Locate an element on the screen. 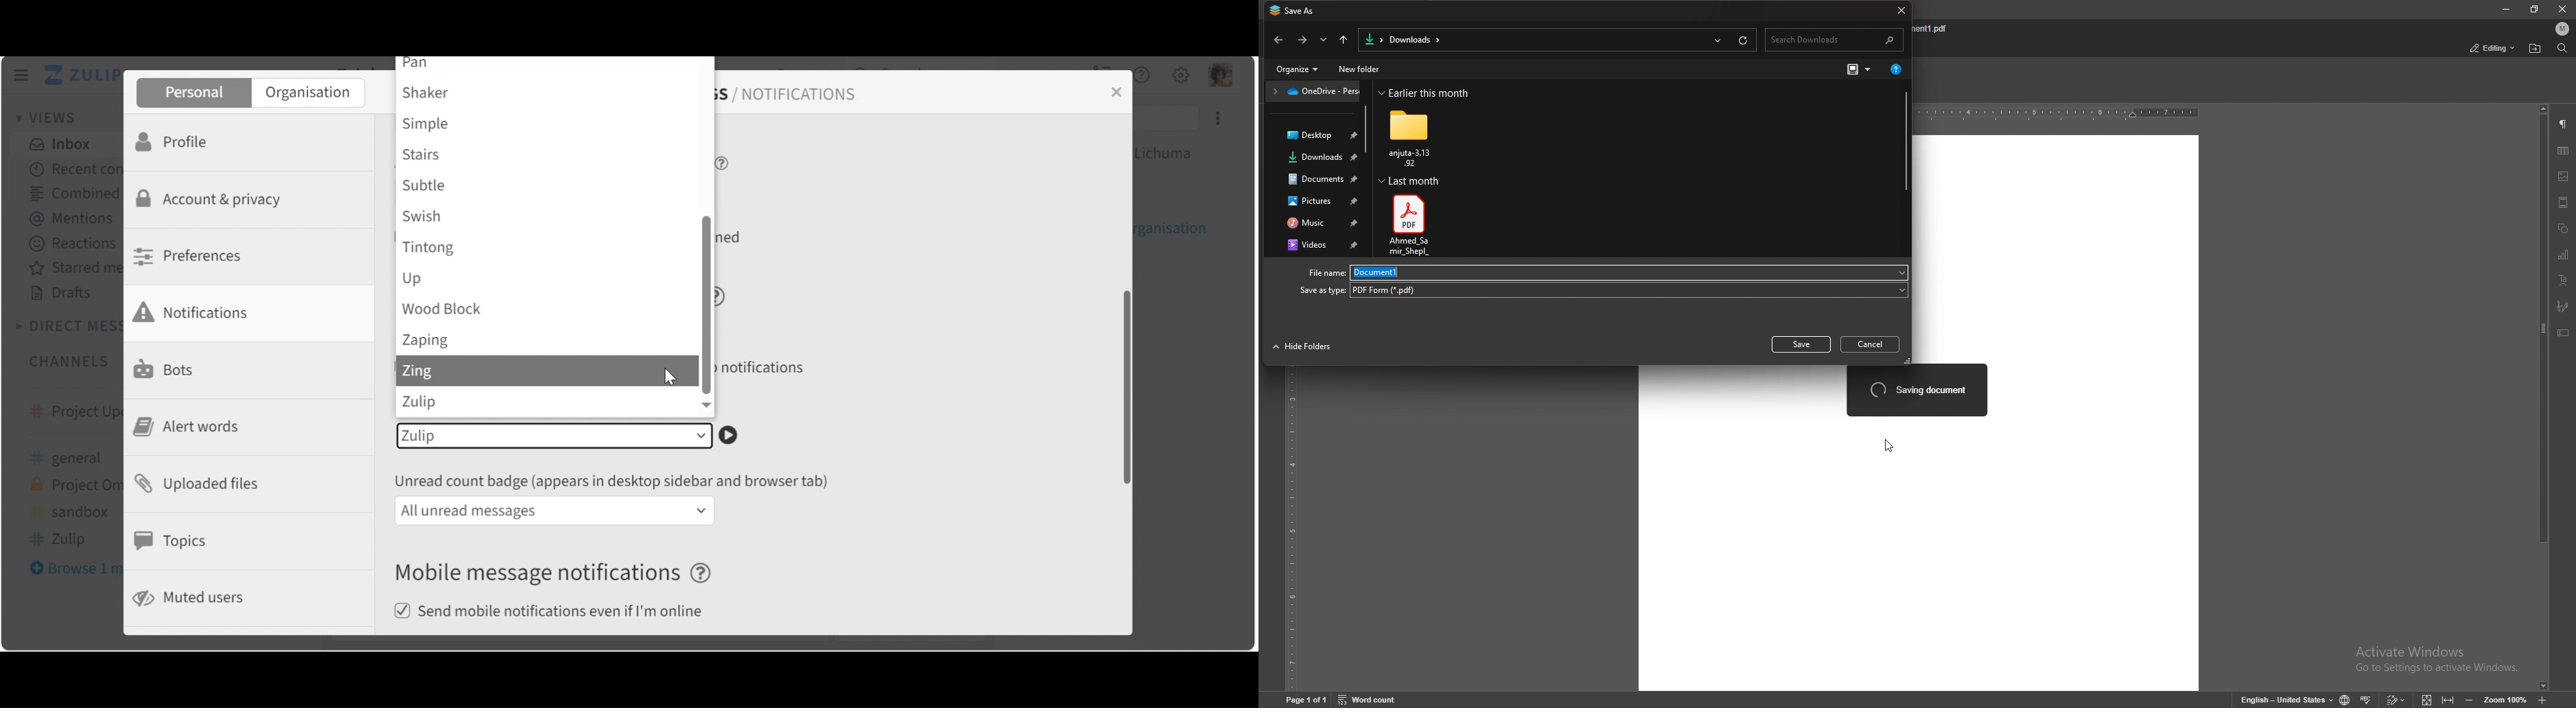 The image size is (2576, 728). find is located at coordinates (2561, 48).